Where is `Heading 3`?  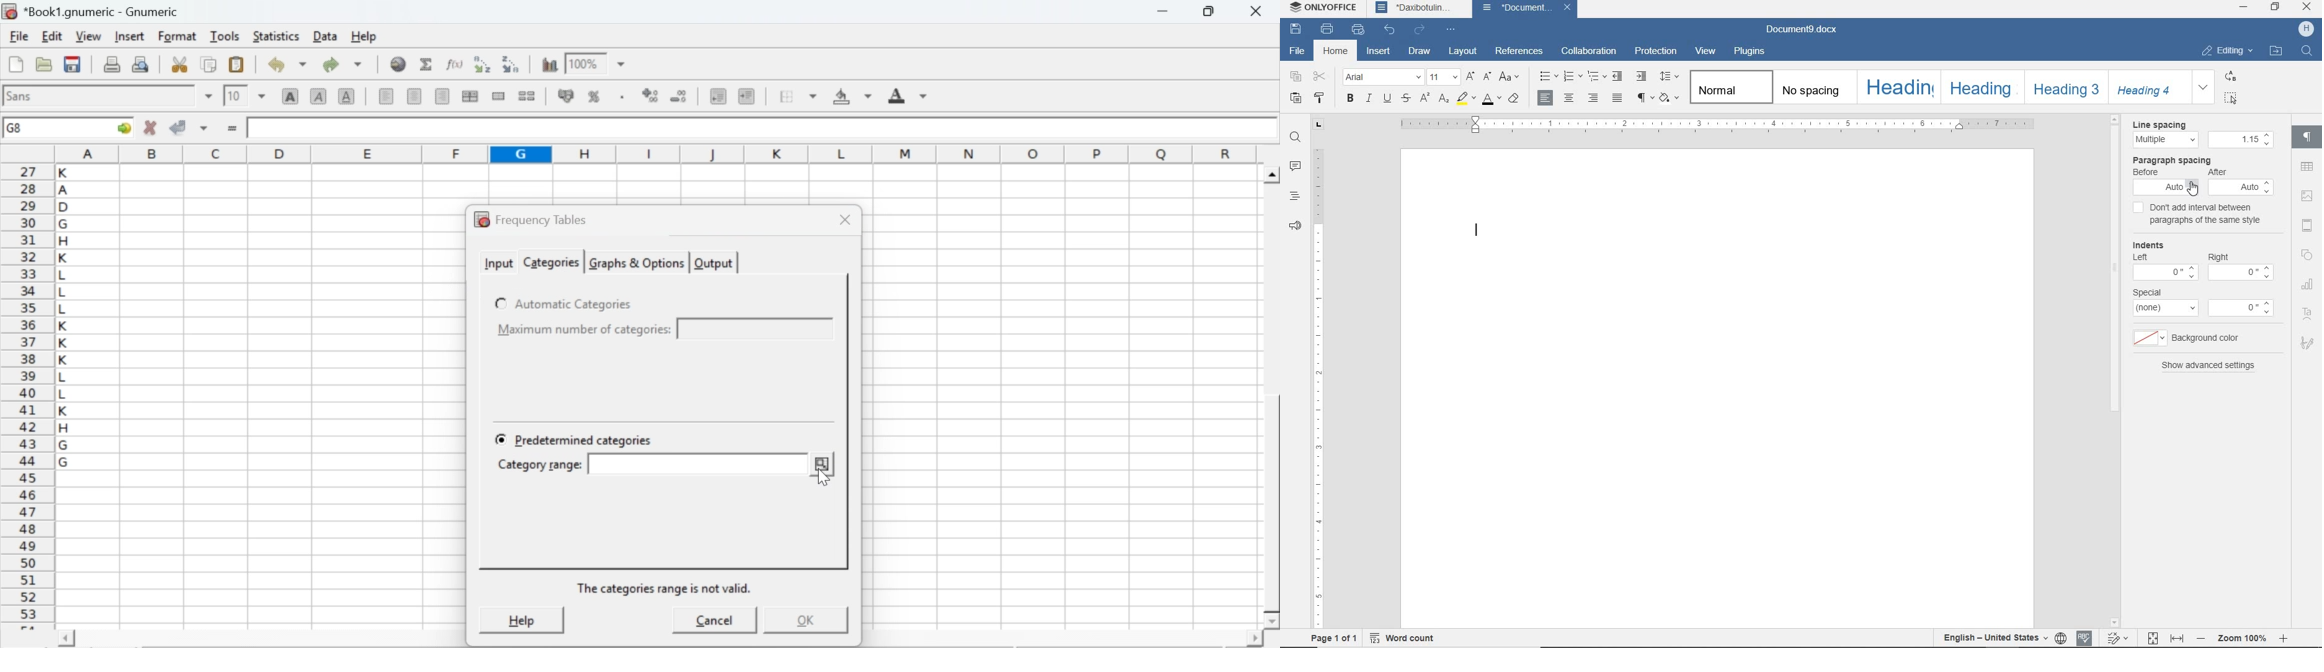 Heading 3 is located at coordinates (2067, 88).